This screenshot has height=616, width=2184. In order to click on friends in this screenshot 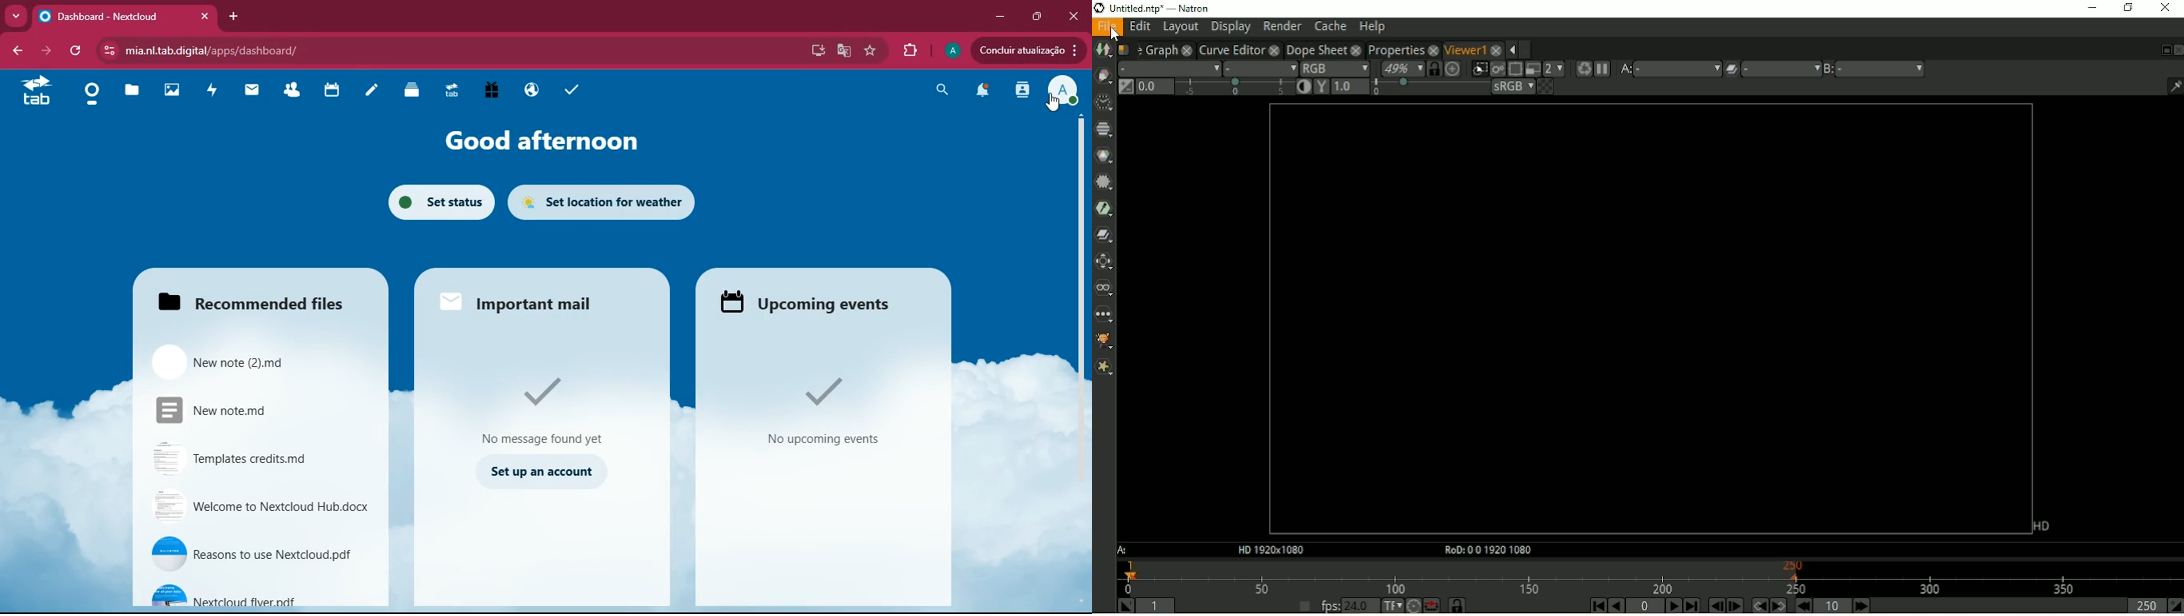, I will do `click(297, 90)`.